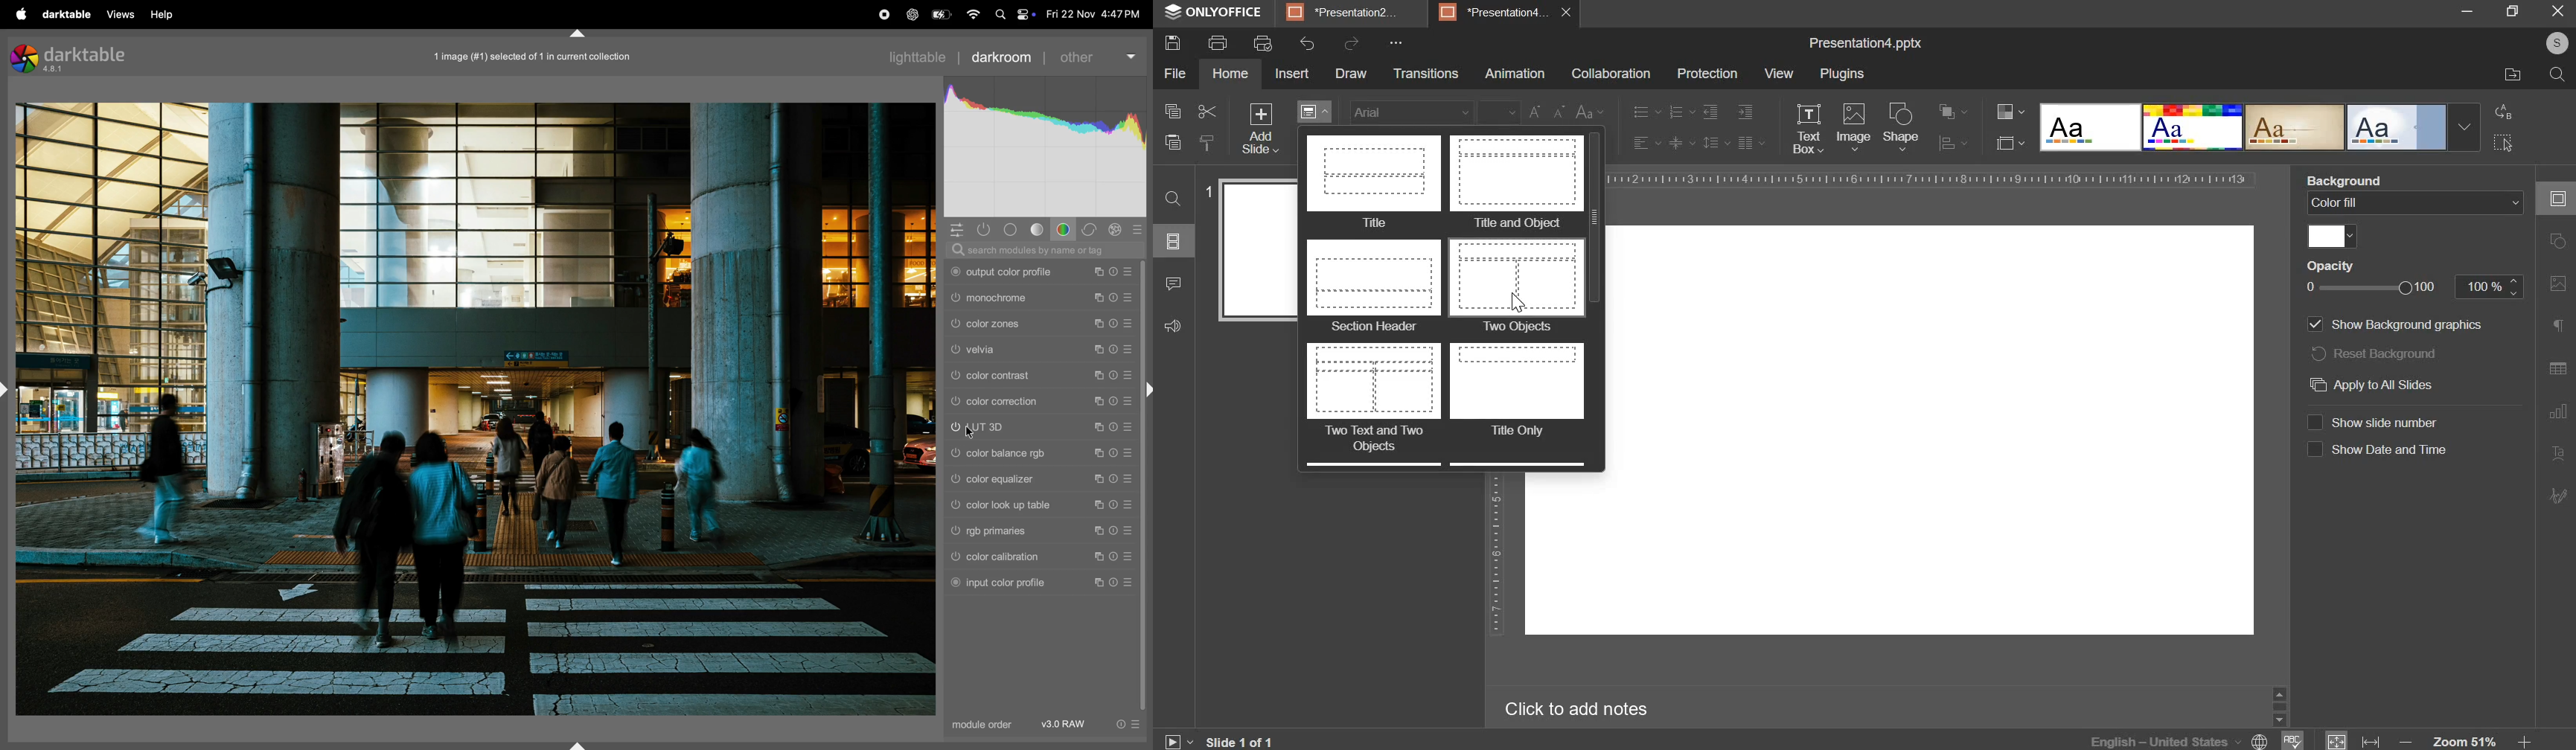 The height and width of the screenshot is (756, 2576). I want to click on title only, so click(1516, 396).